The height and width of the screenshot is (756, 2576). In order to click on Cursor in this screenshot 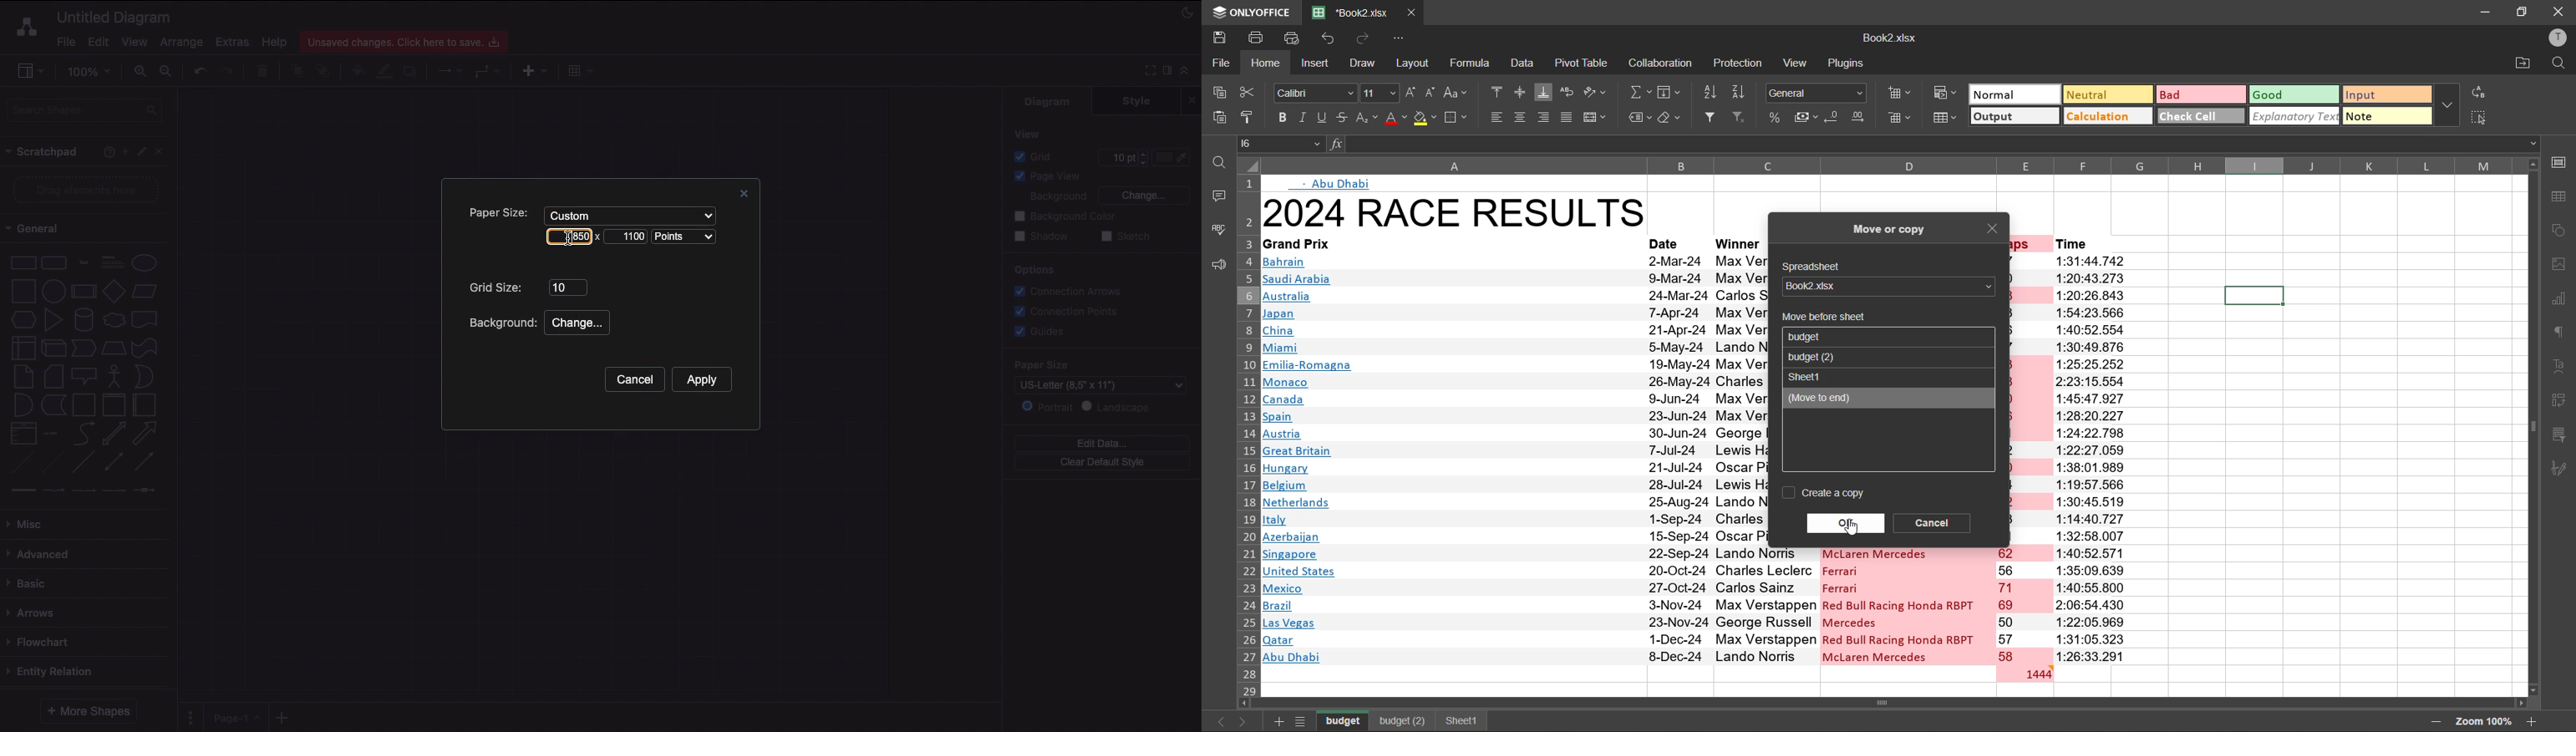, I will do `click(571, 238)`.